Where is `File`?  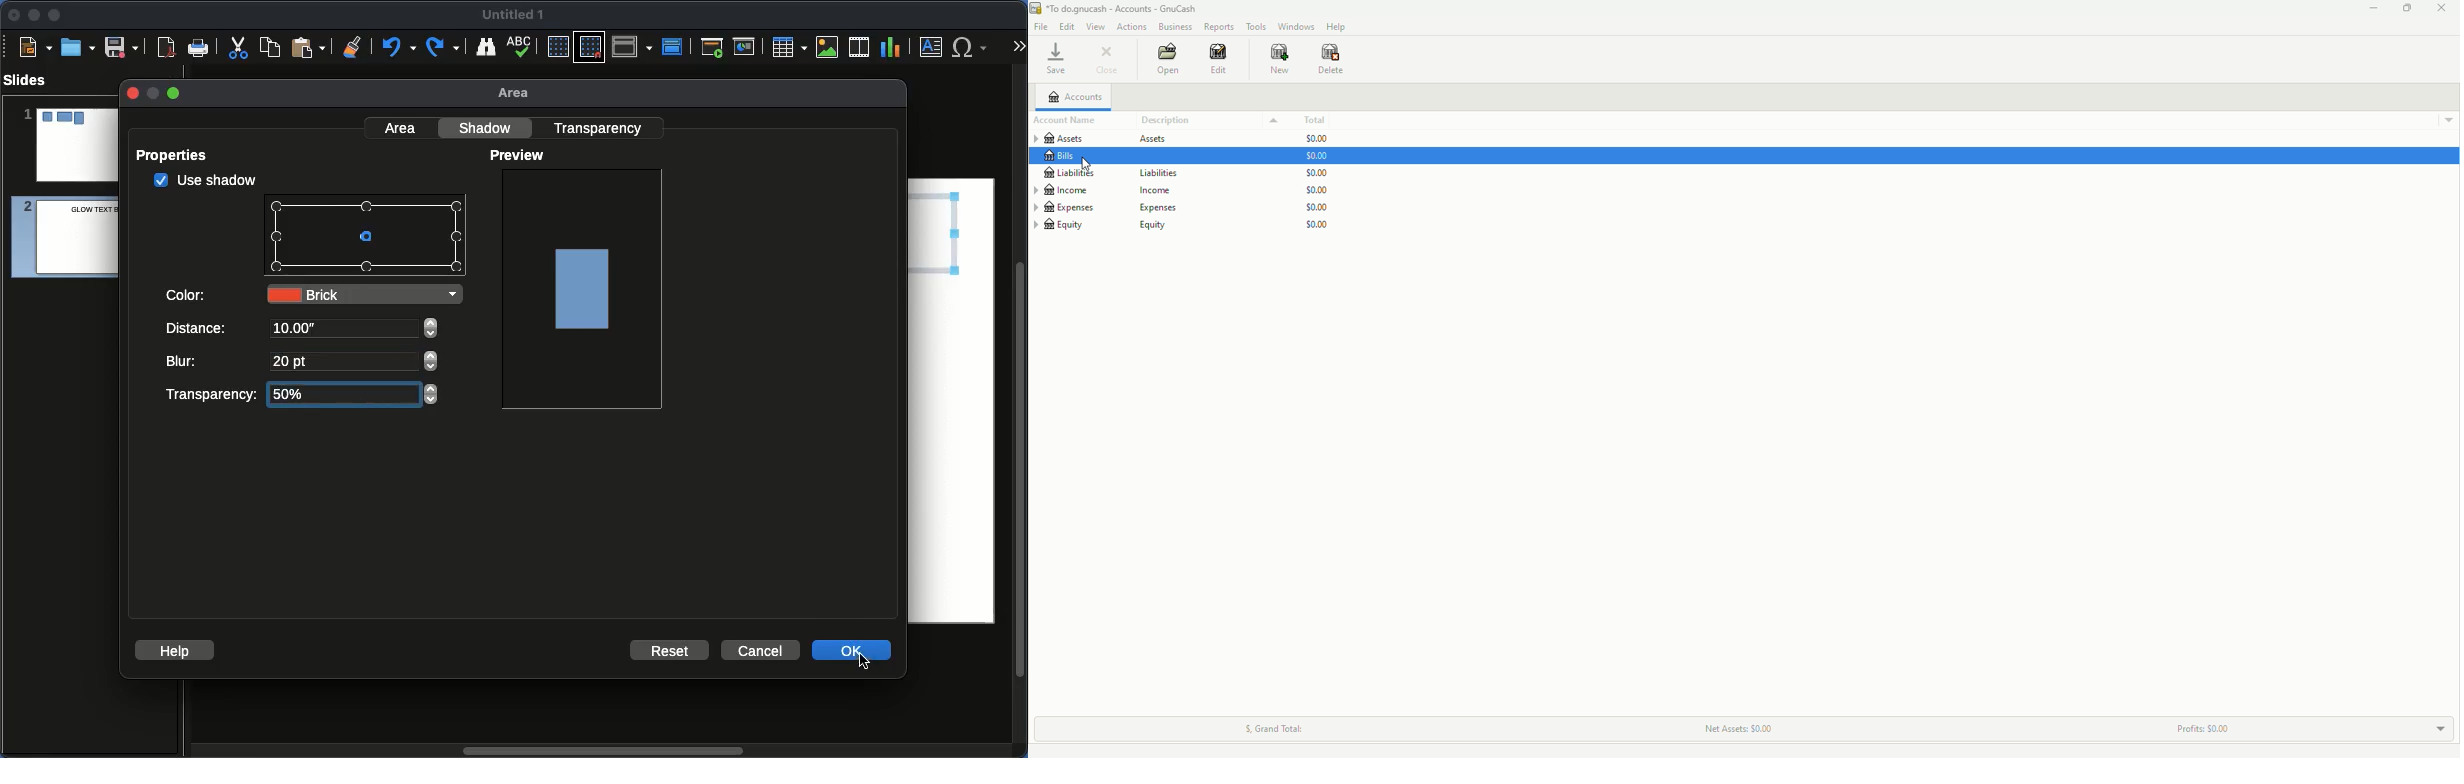
File is located at coordinates (1043, 28).